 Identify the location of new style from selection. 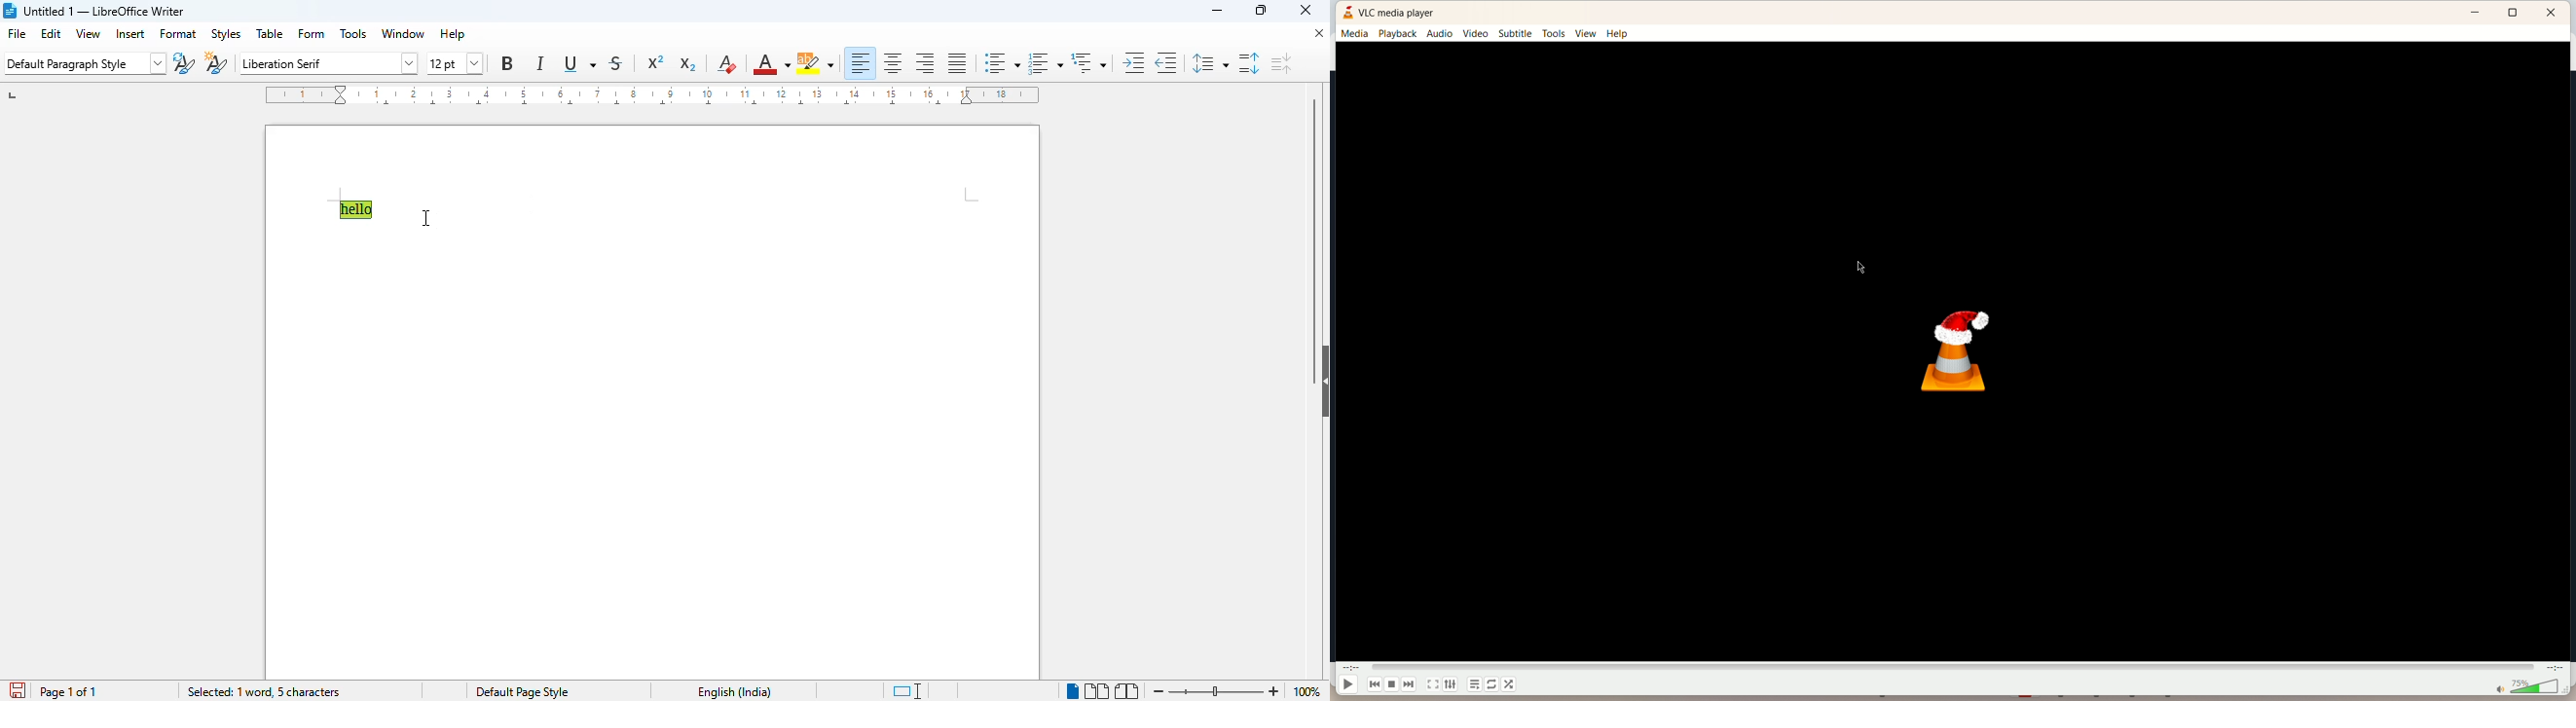
(215, 63).